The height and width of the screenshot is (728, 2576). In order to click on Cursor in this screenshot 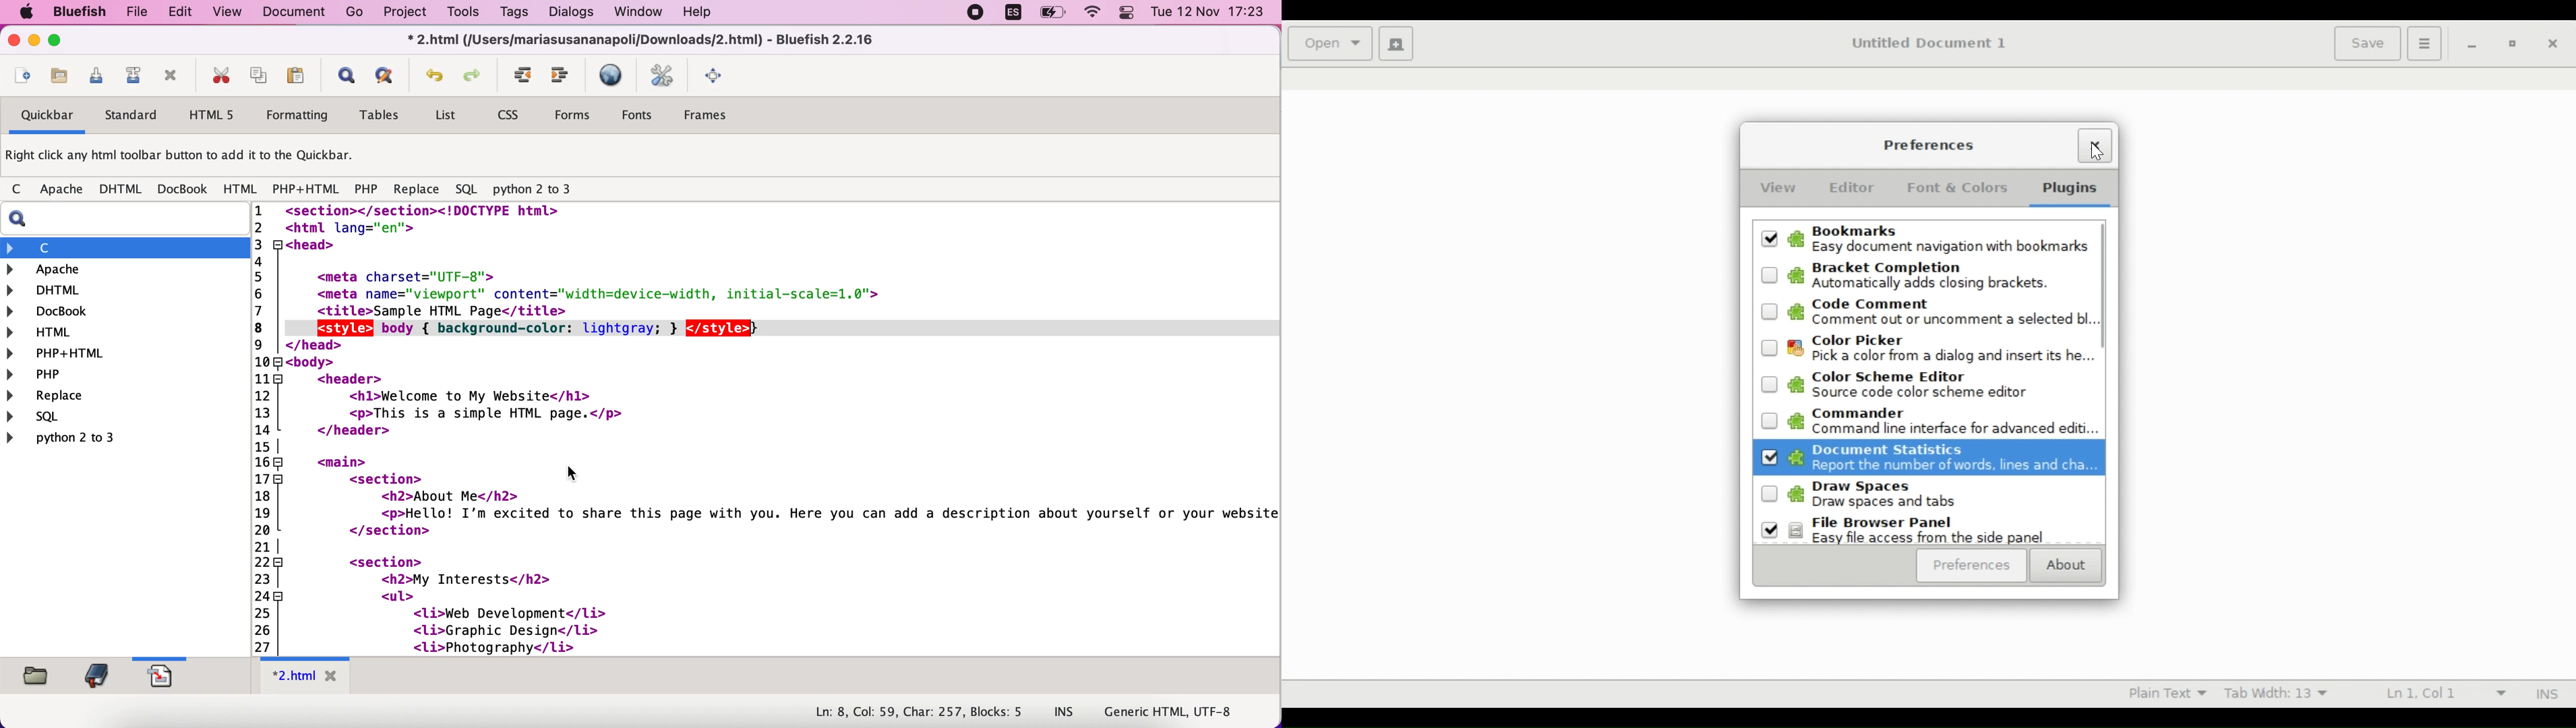, I will do `click(2094, 149)`.